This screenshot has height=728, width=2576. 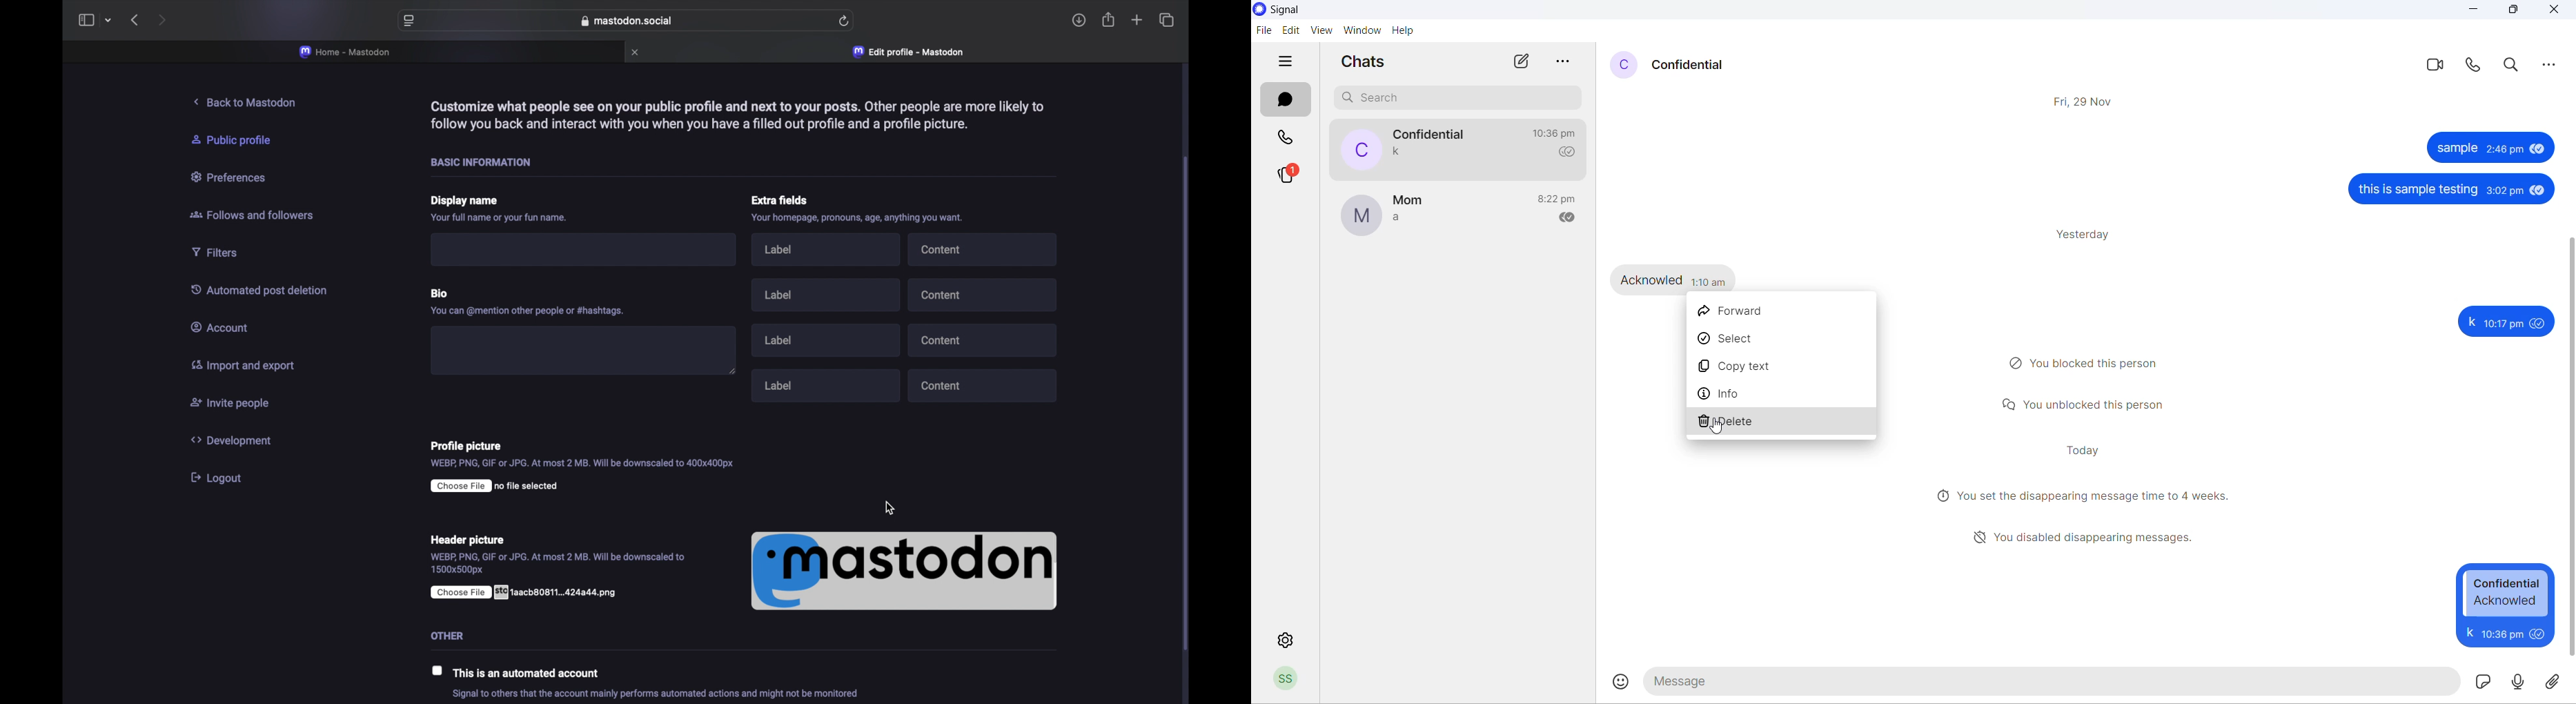 What do you see at coordinates (1649, 281) in the screenshot?
I see `Acknowled` at bounding box center [1649, 281].